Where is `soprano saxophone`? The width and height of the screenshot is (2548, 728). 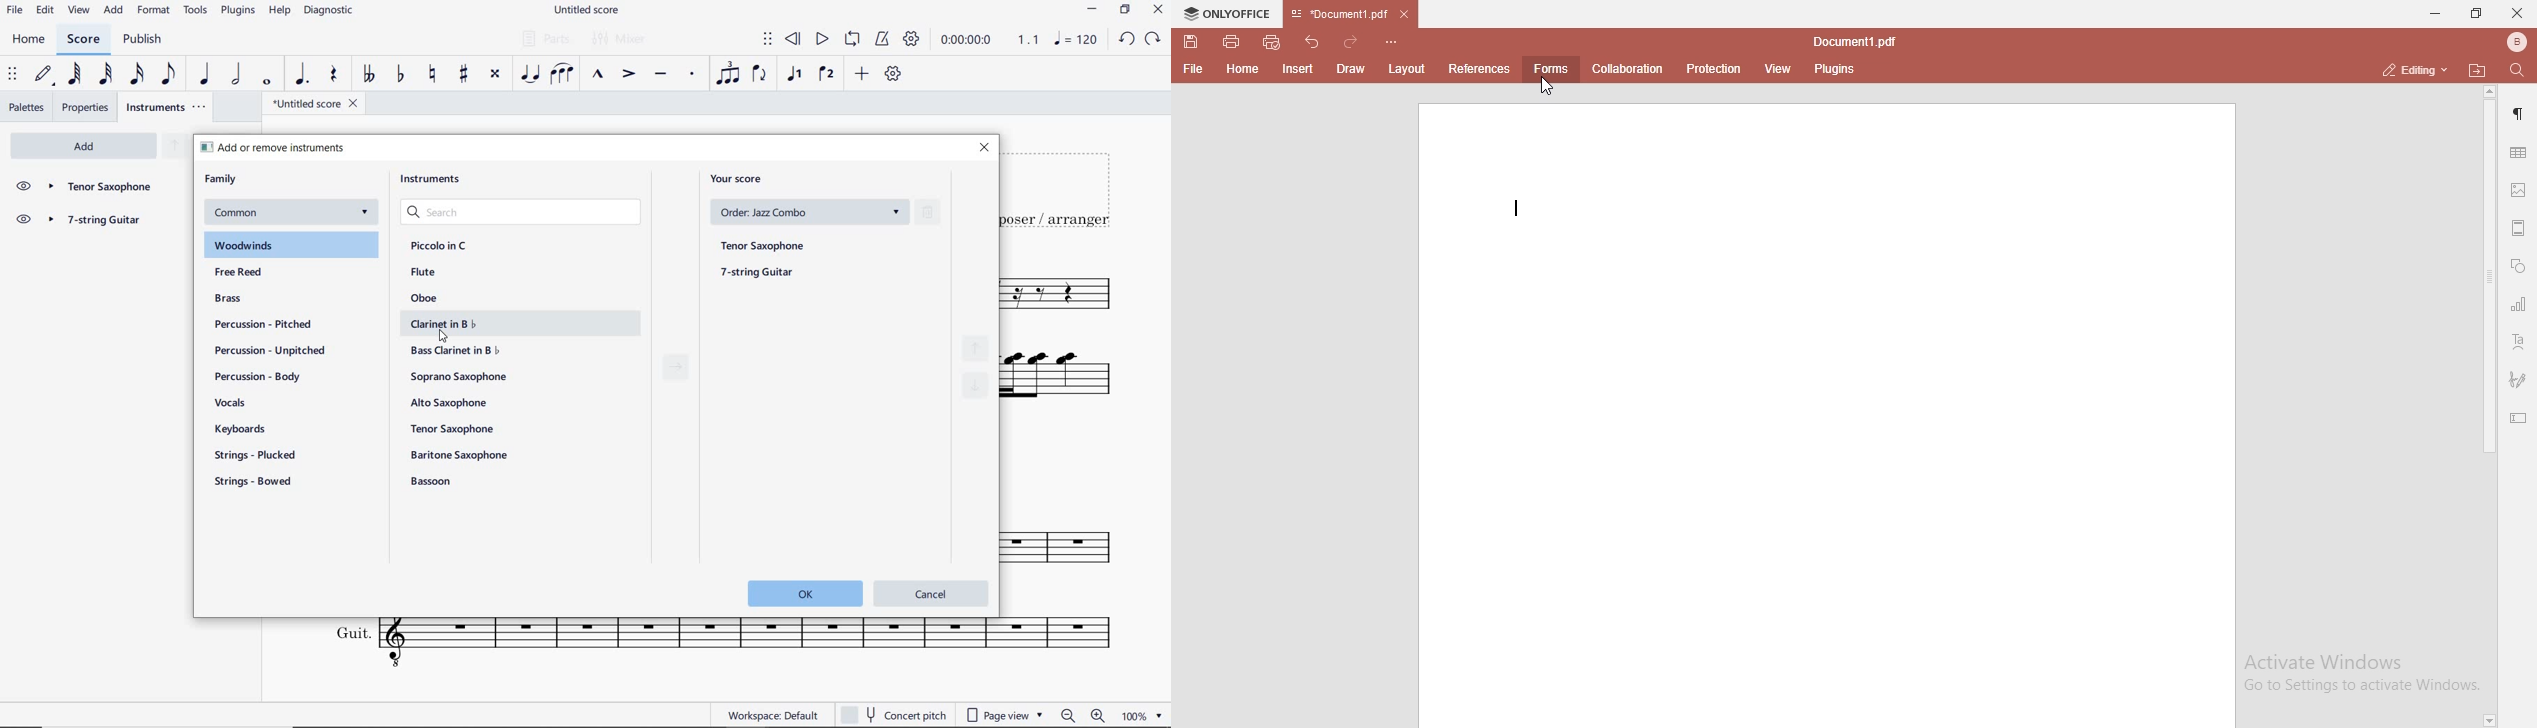
soprano saxophone is located at coordinates (461, 377).